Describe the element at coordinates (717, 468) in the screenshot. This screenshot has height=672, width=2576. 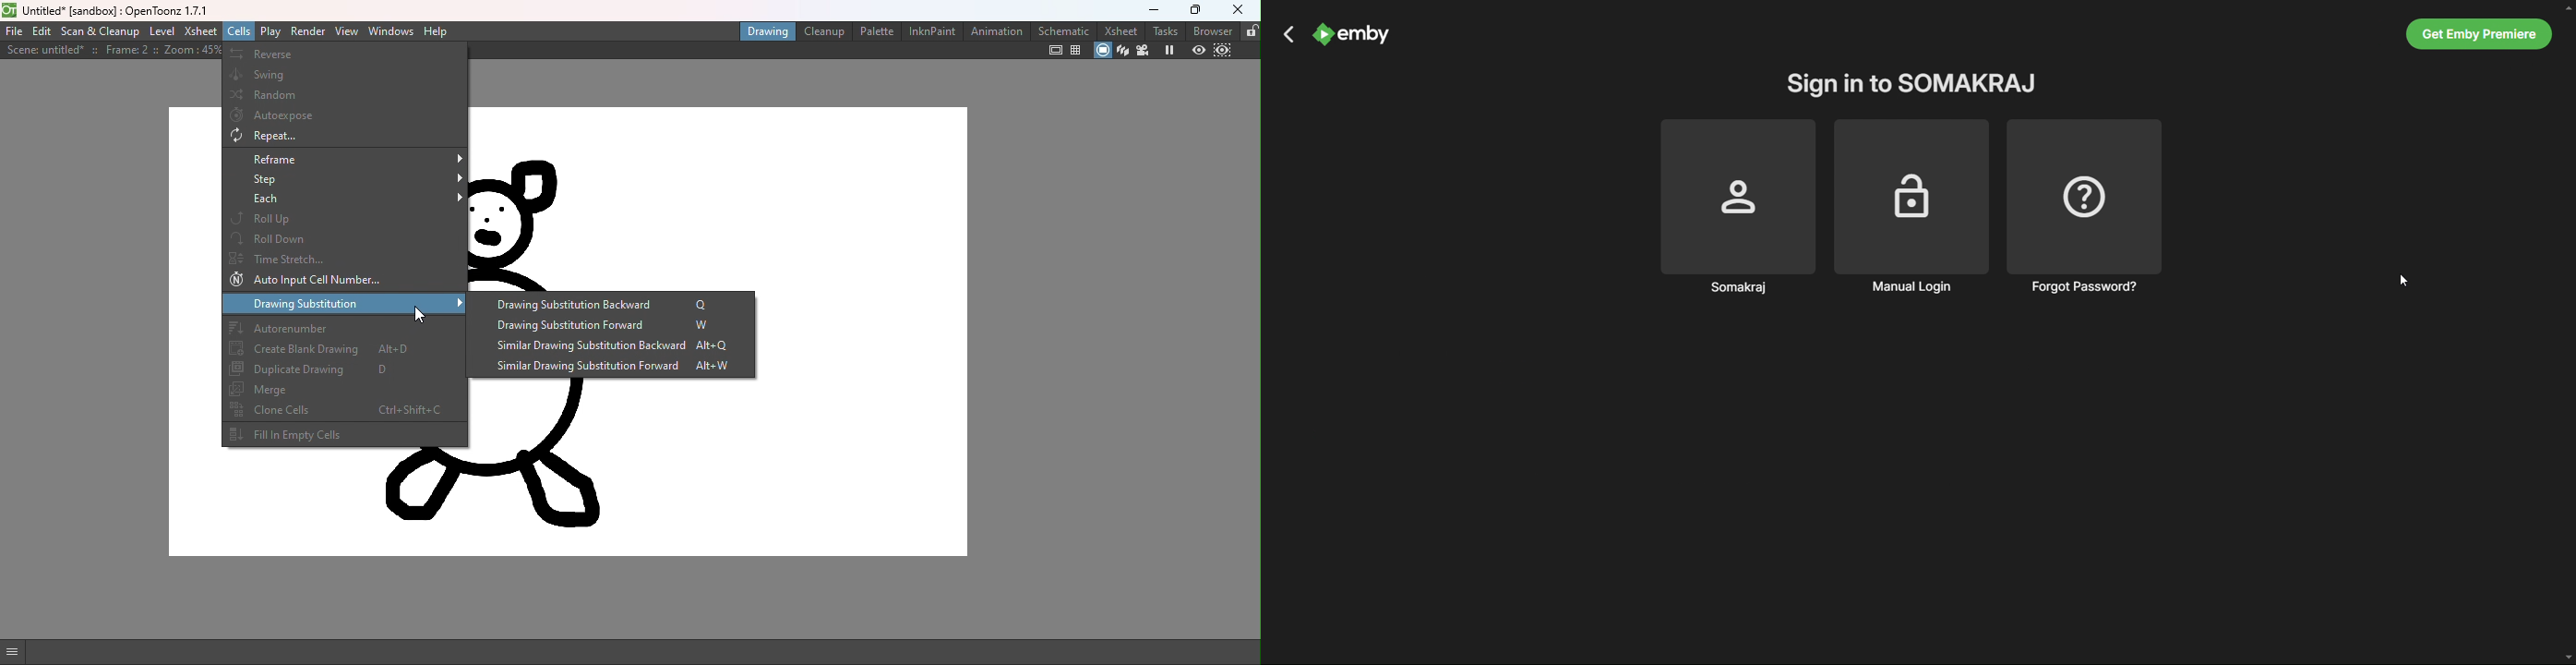
I see `canvas` at that location.